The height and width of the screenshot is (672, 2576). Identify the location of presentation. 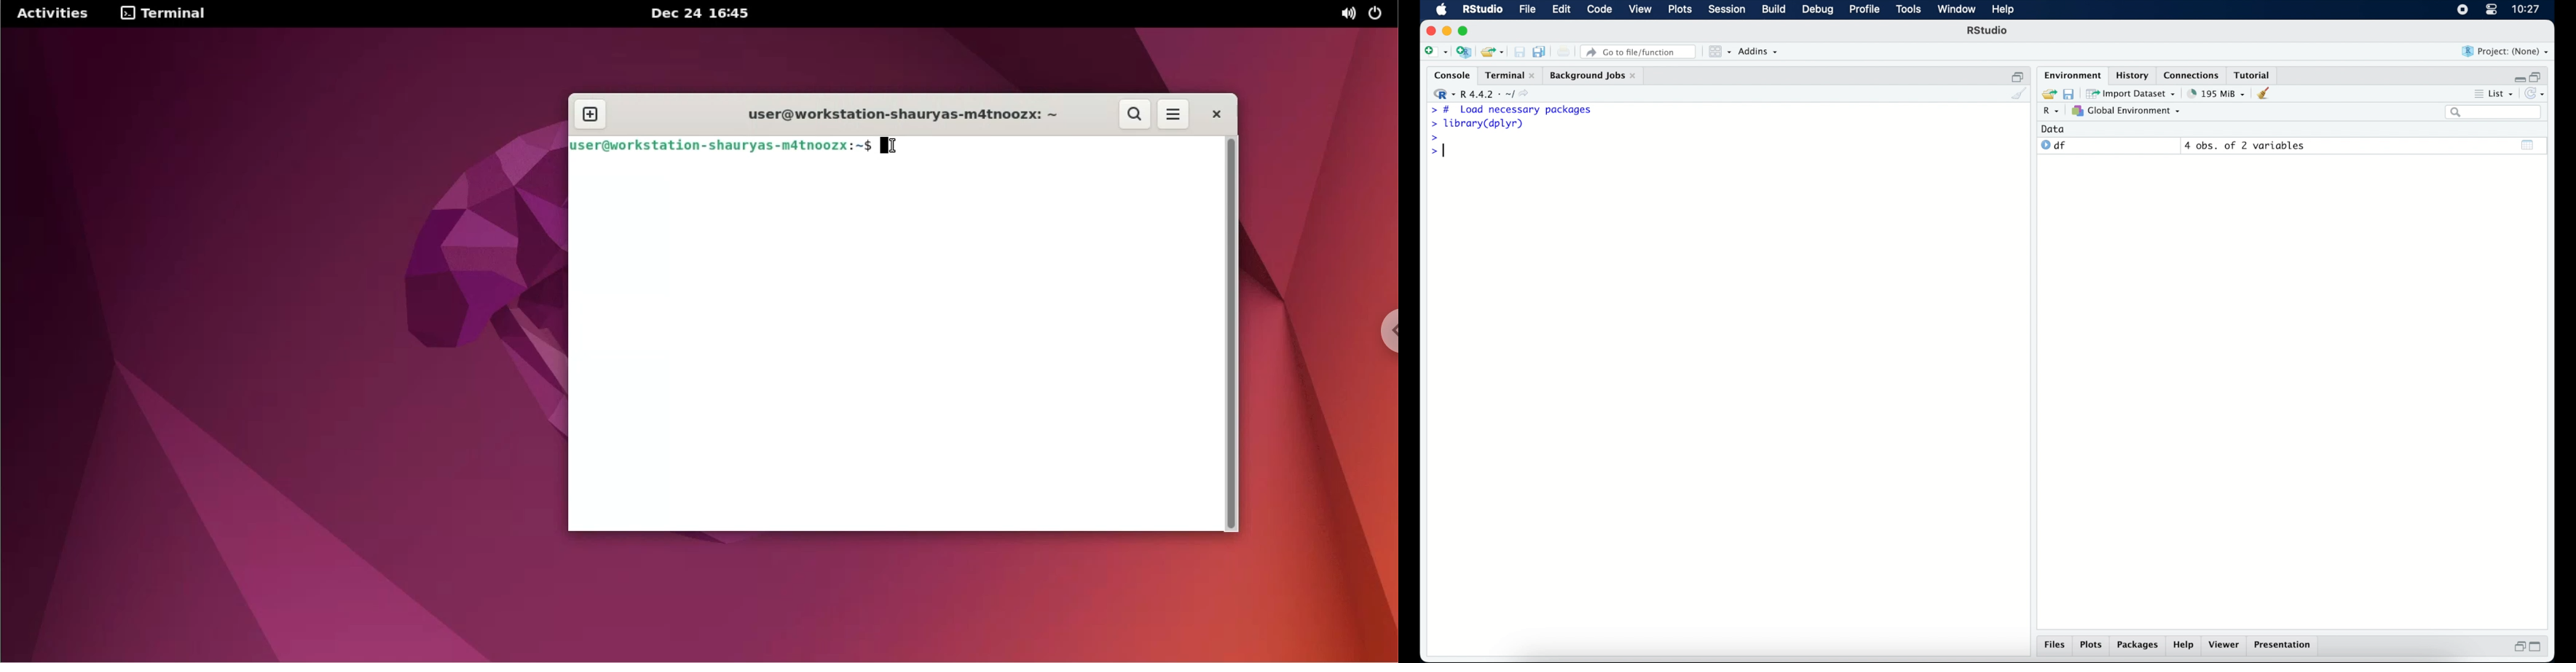
(2284, 646).